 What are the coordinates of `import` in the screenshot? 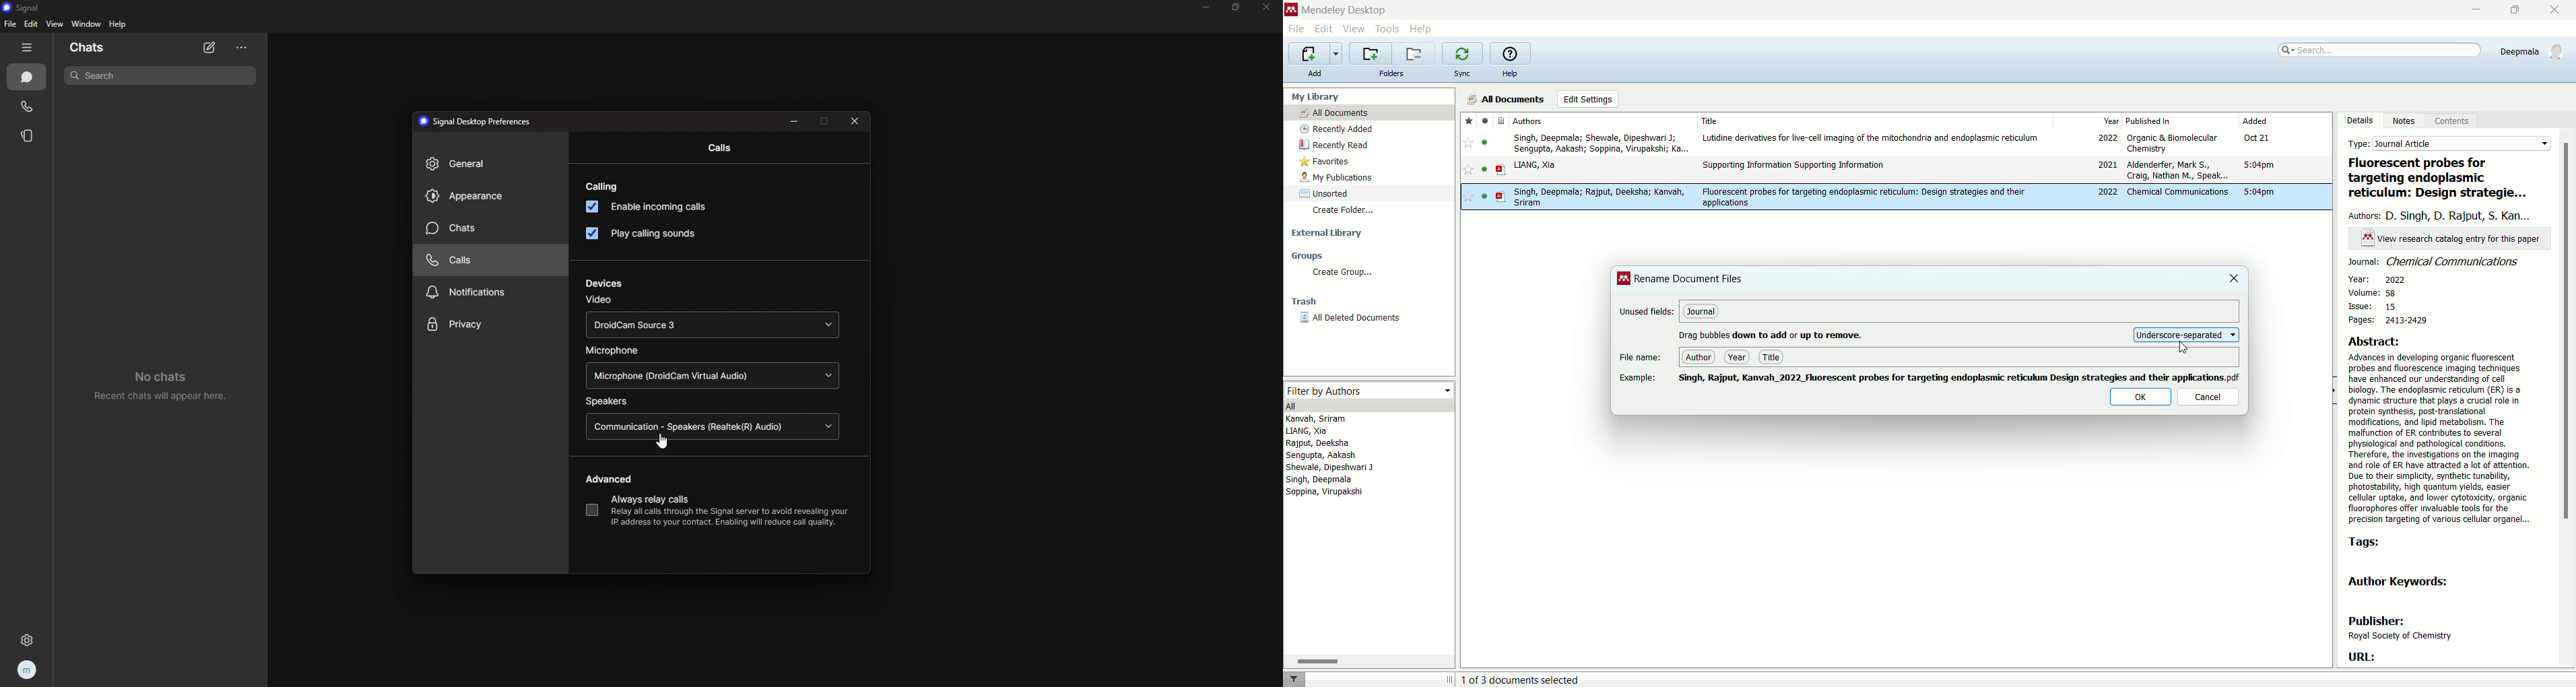 It's located at (1315, 53).